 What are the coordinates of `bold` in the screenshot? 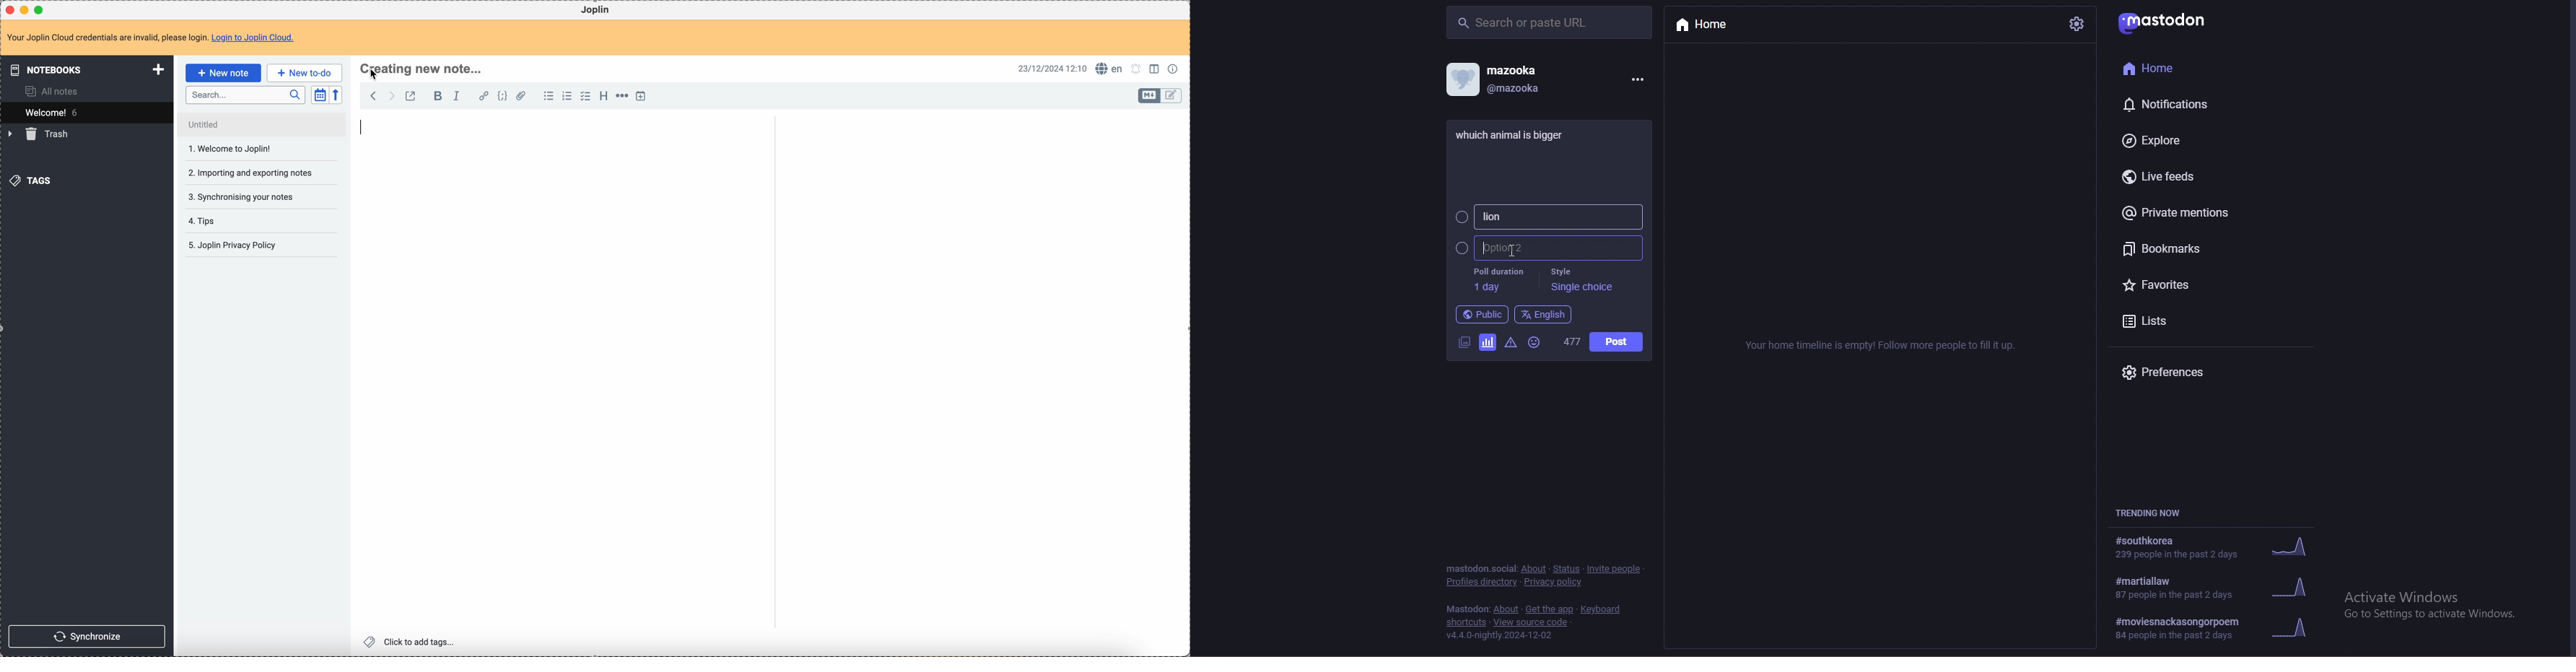 It's located at (435, 97).